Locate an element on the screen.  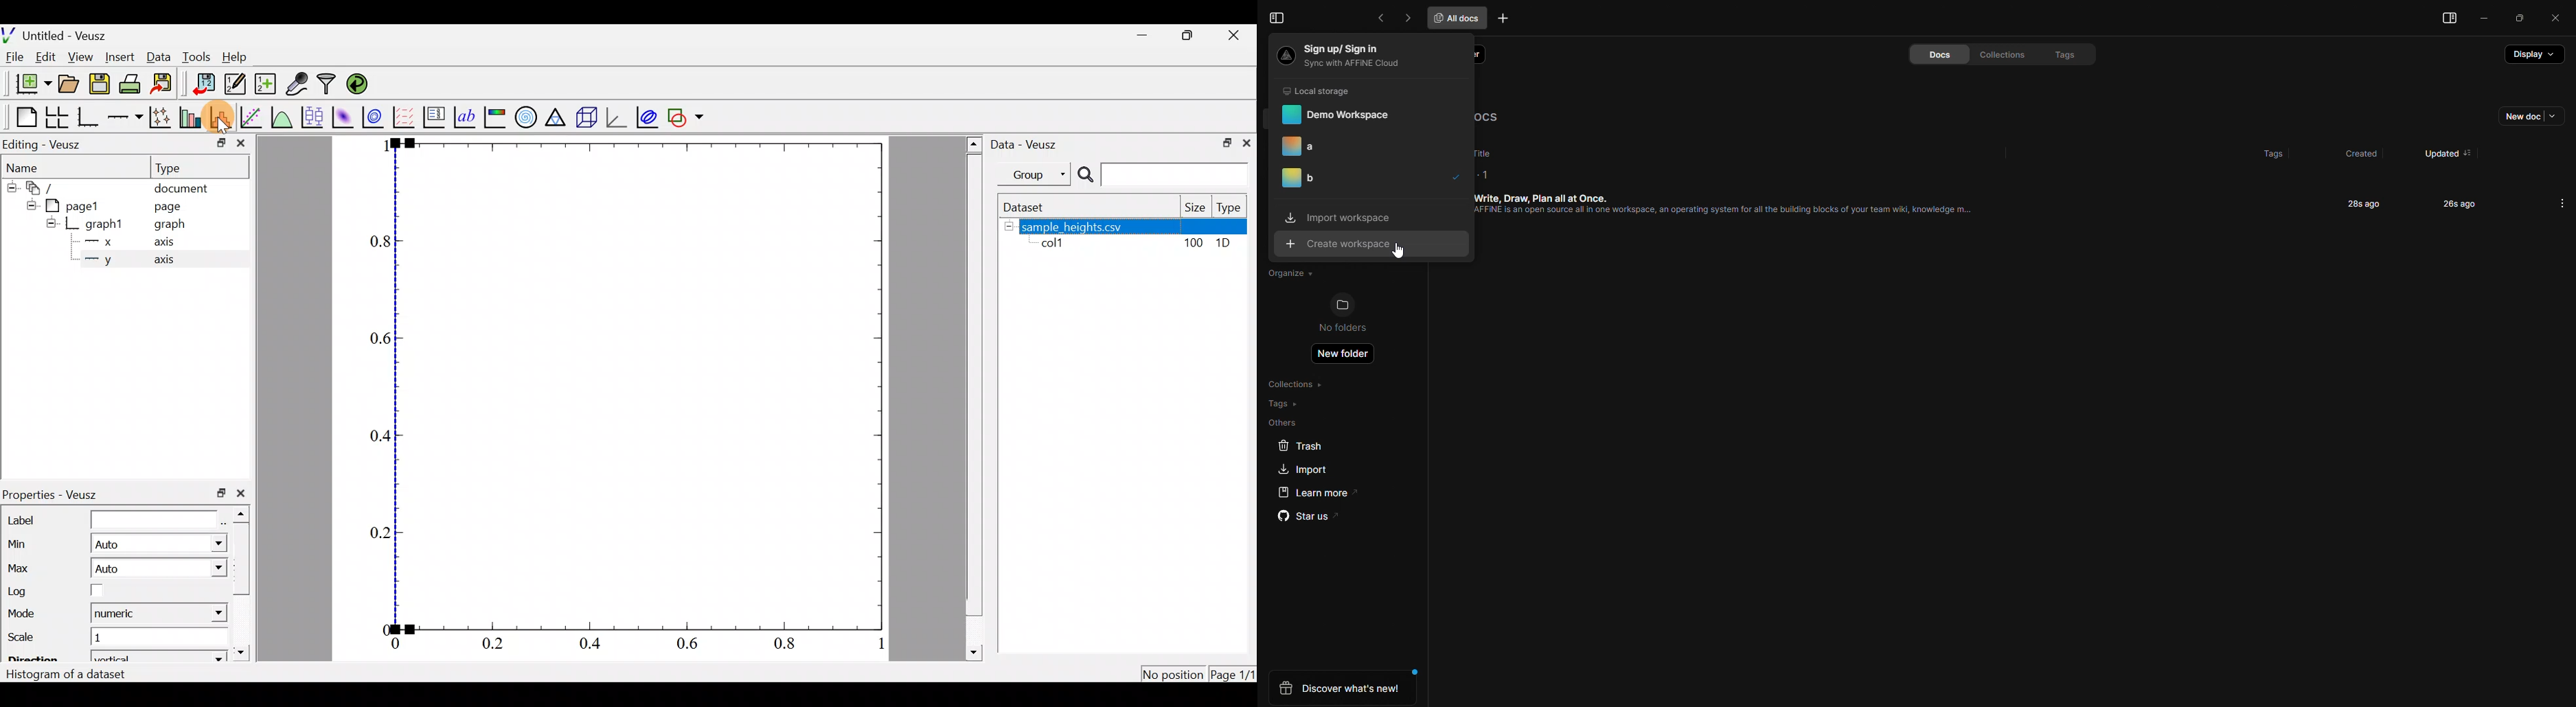
Base graph is located at coordinates (87, 117).